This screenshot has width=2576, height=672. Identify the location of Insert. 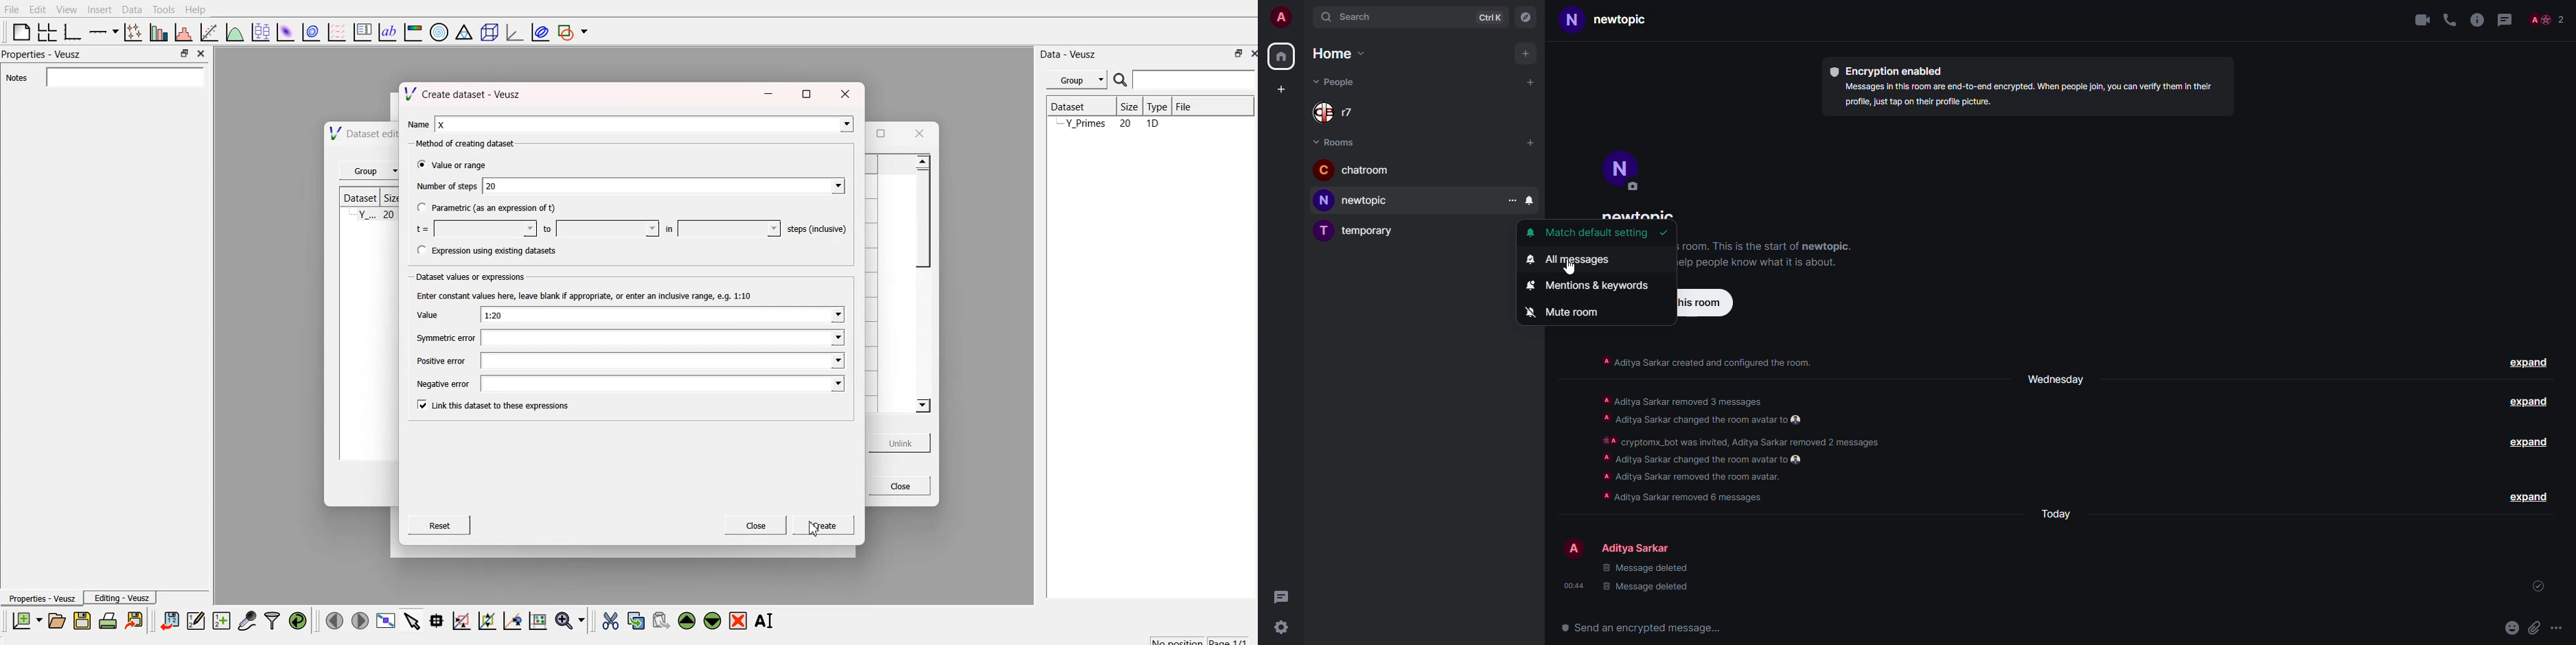
(99, 9).